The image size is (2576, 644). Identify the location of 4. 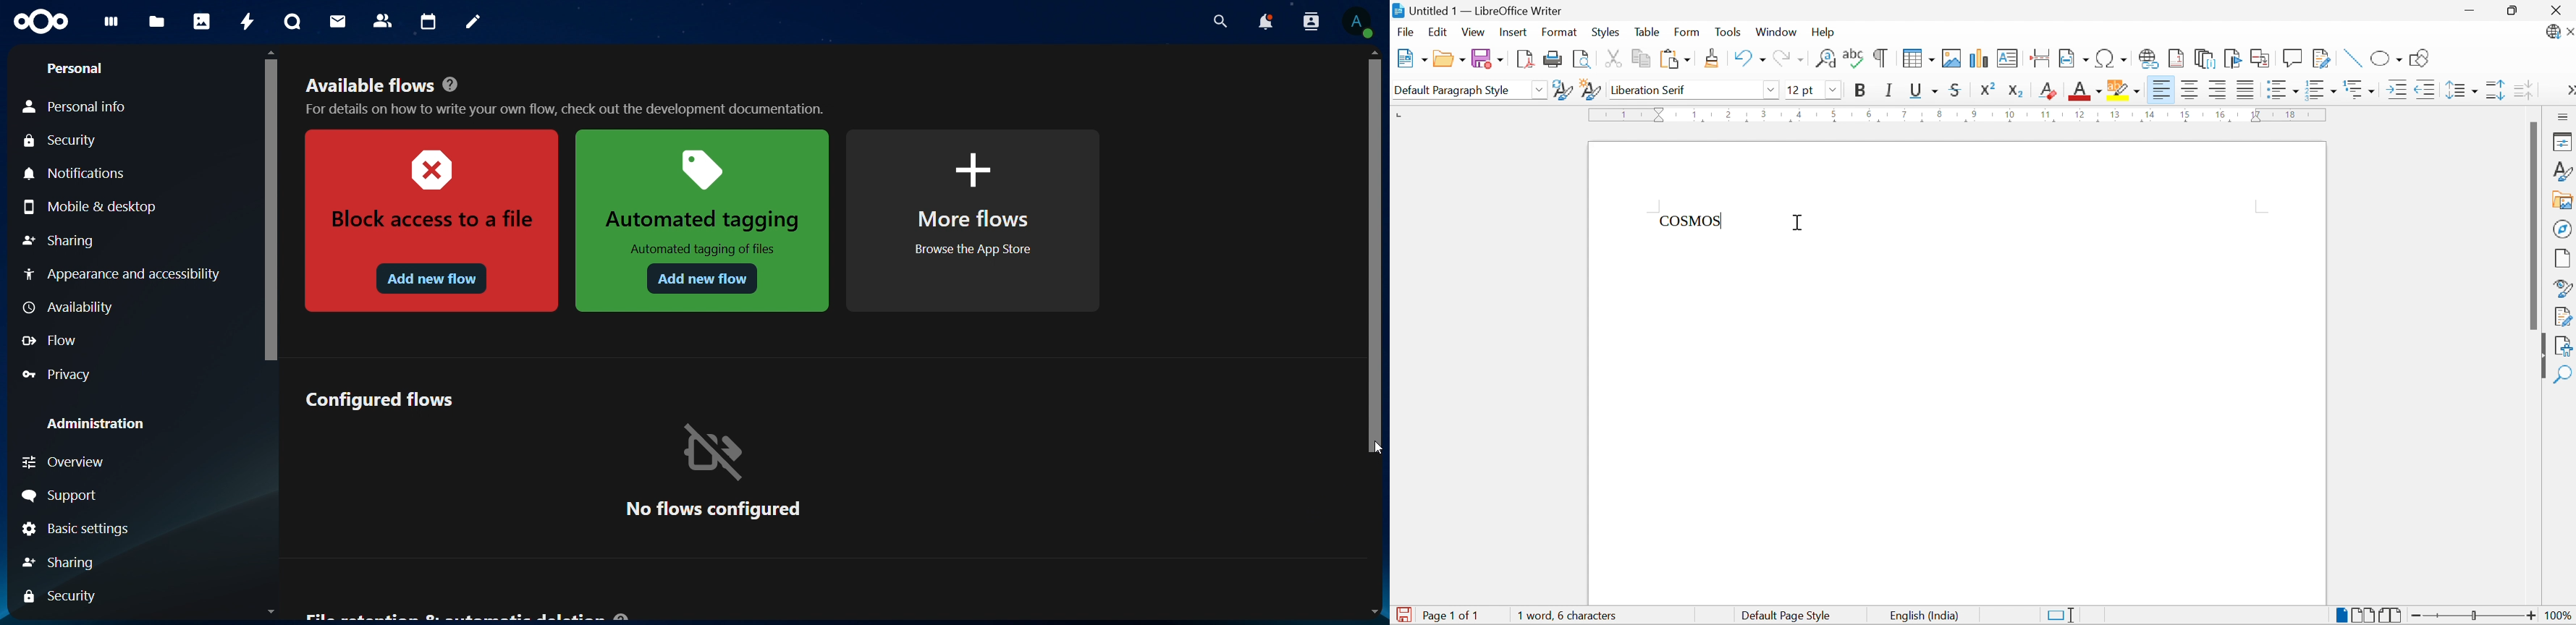
(1800, 114).